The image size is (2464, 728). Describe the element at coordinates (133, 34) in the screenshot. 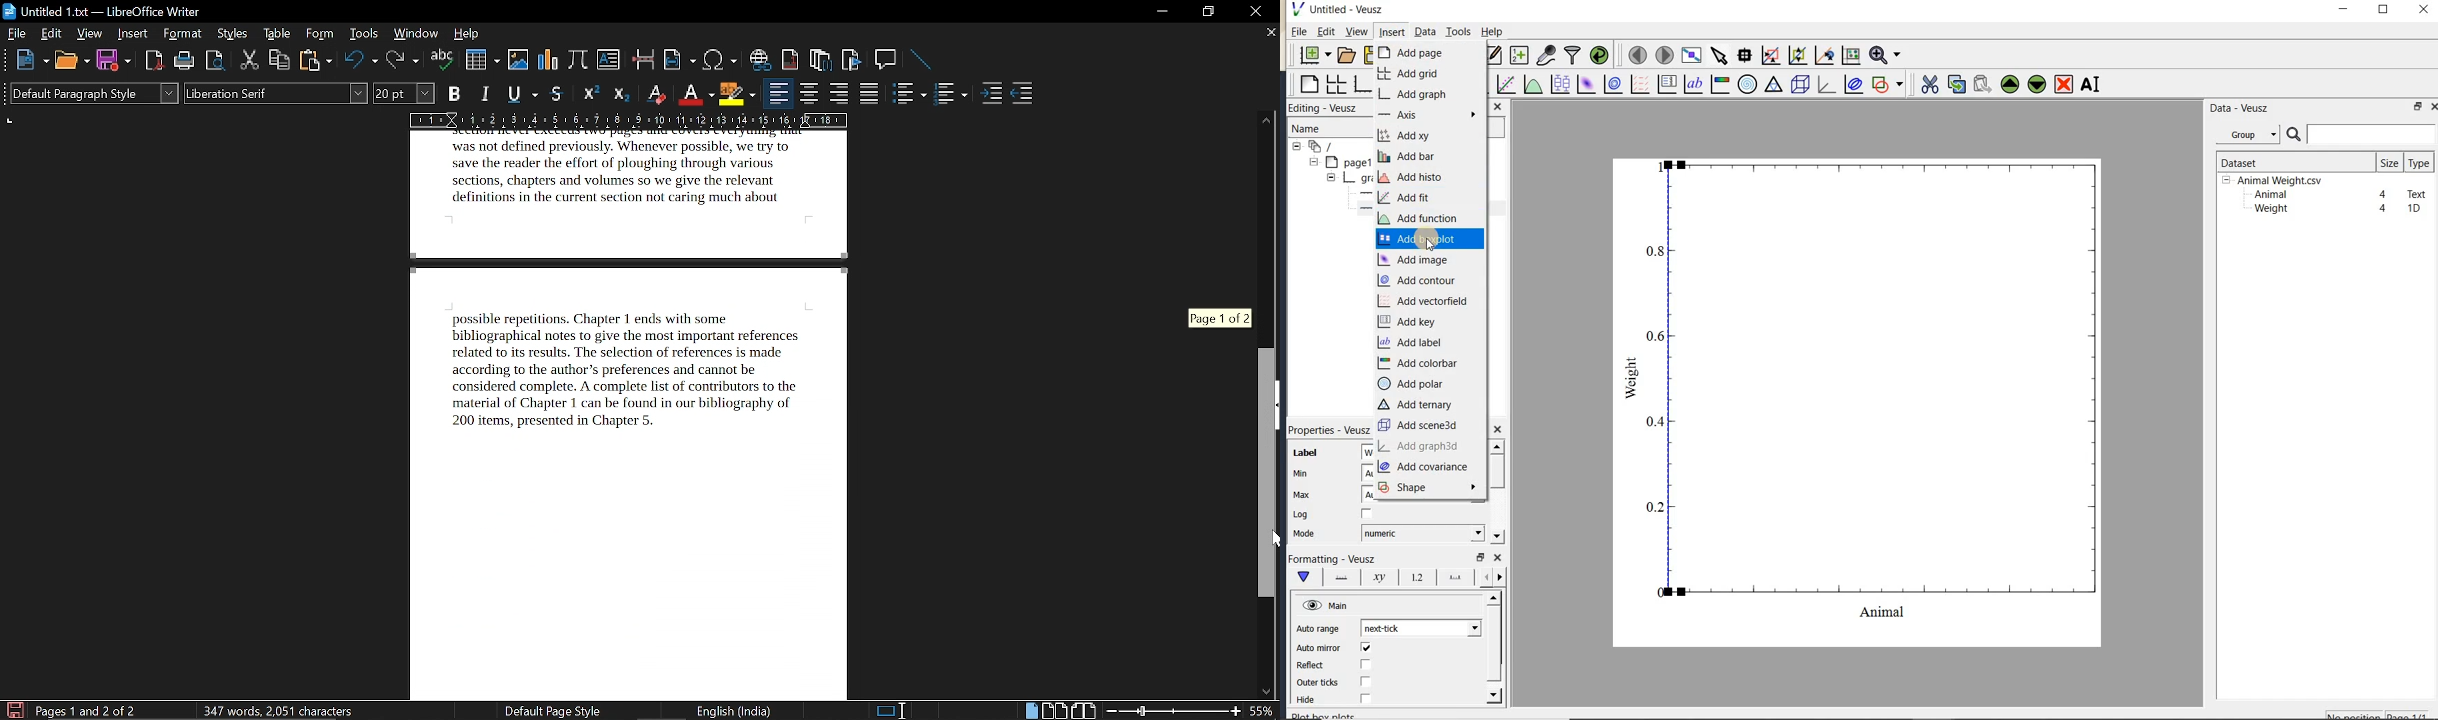

I see `insert` at that location.